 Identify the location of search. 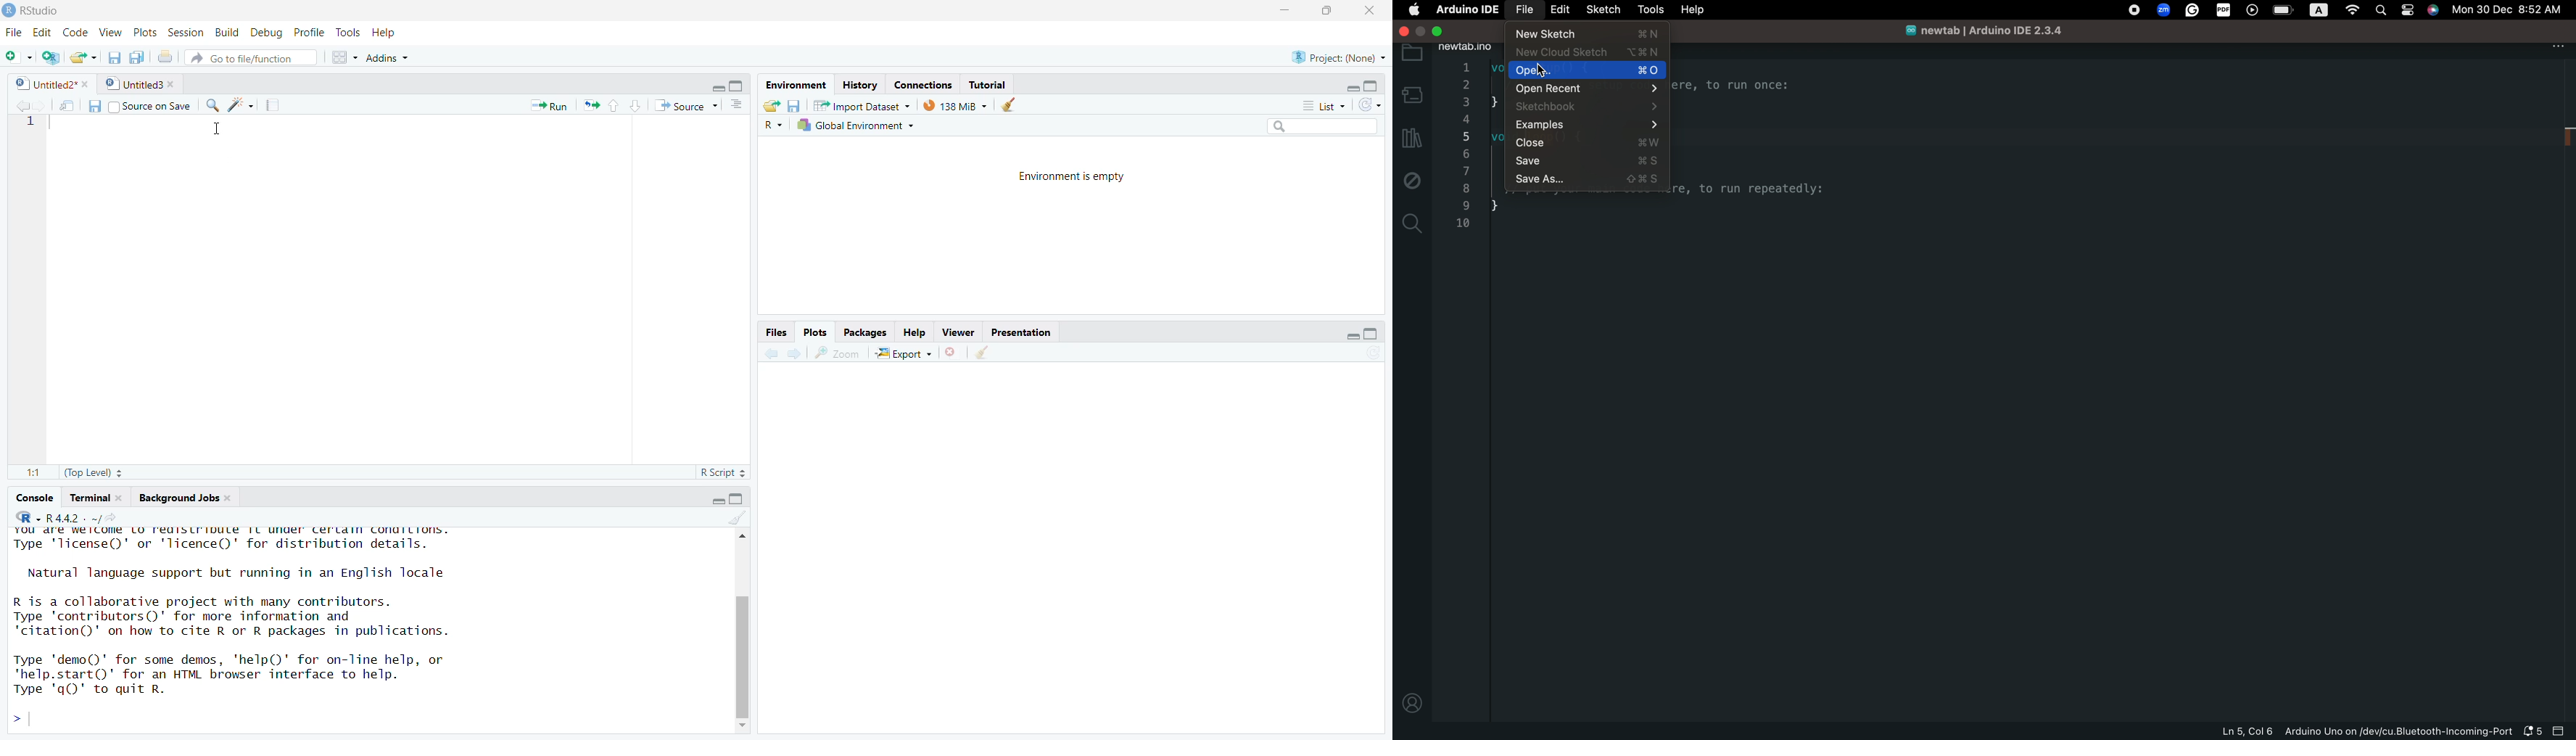
(1320, 127).